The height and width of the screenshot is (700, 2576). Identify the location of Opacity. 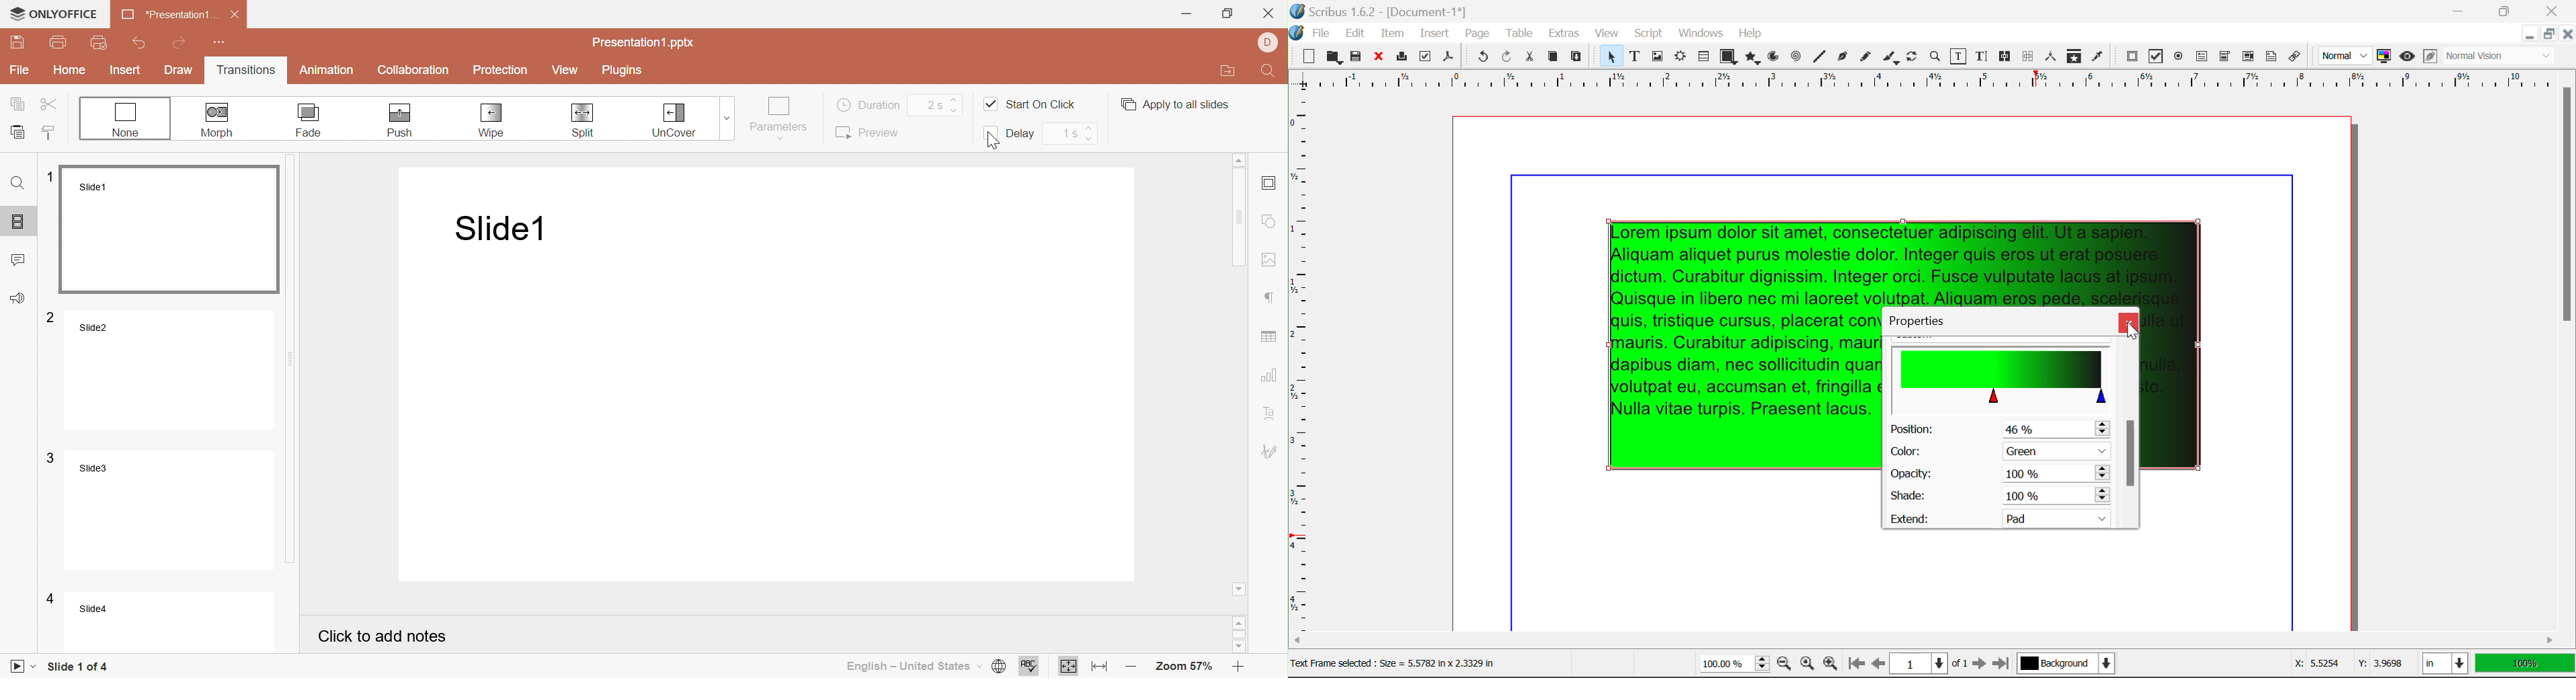
(1999, 474).